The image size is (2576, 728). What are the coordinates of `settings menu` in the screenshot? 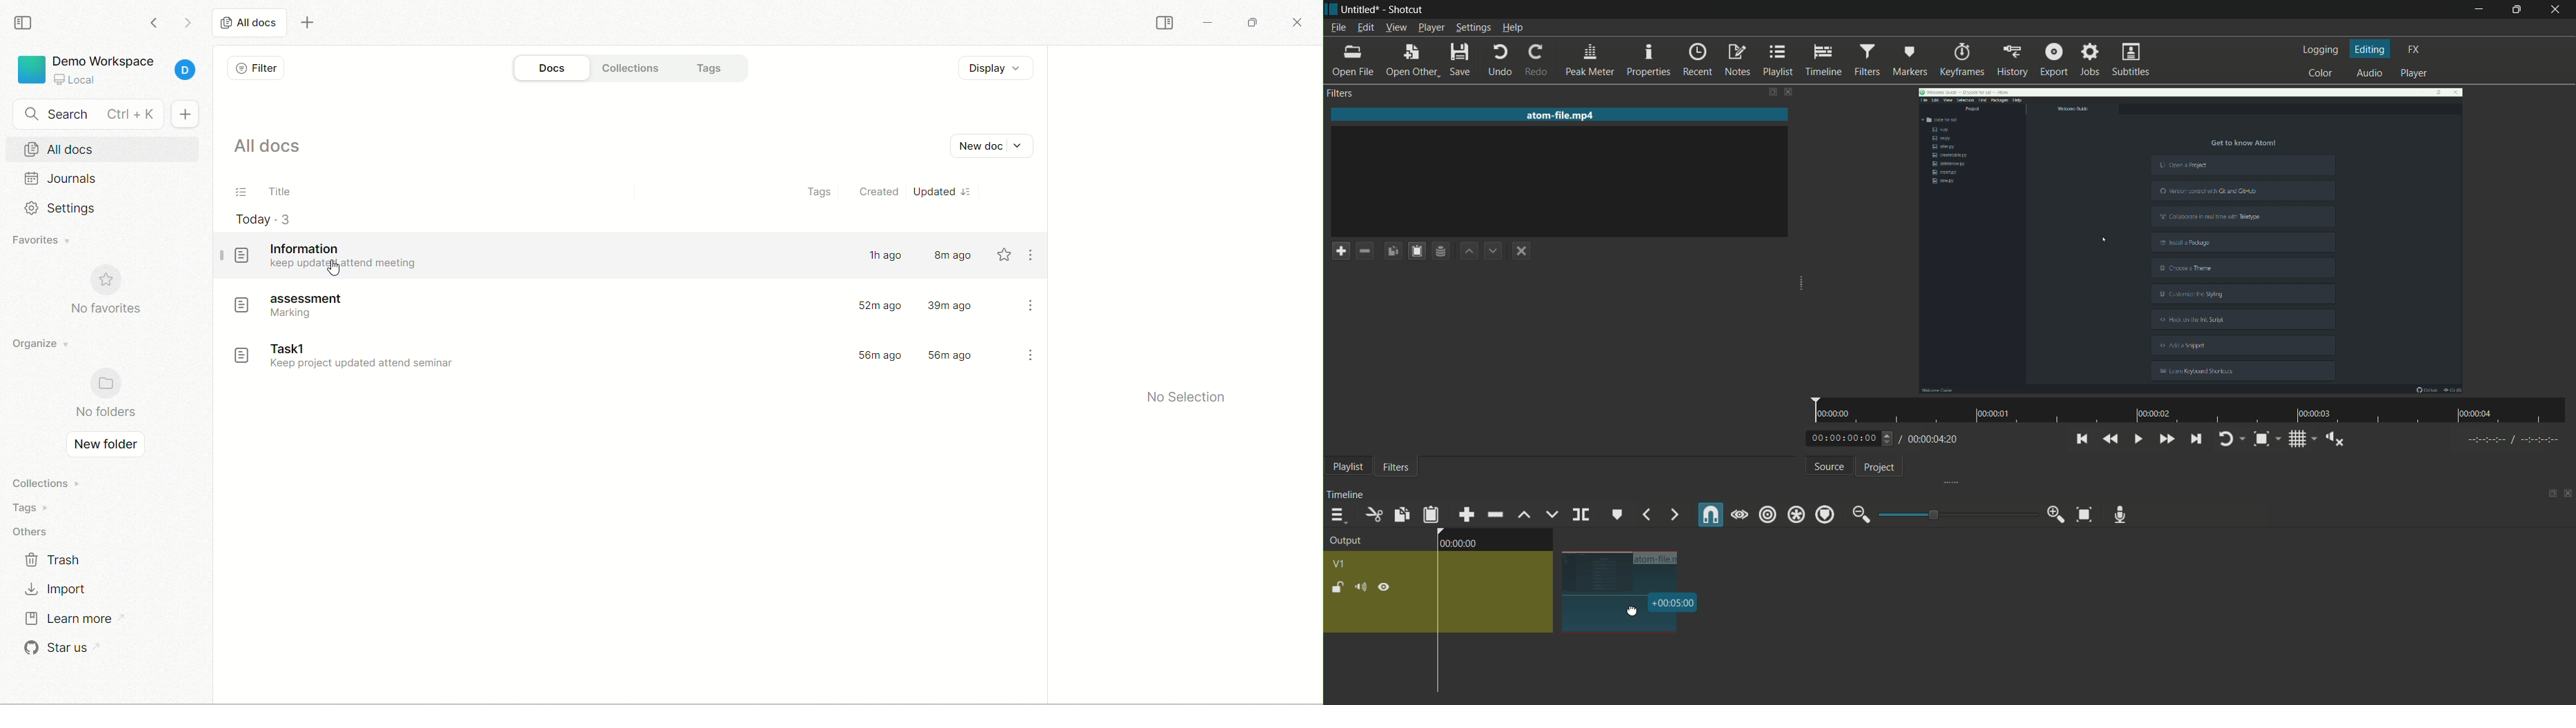 It's located at (1473, 27).